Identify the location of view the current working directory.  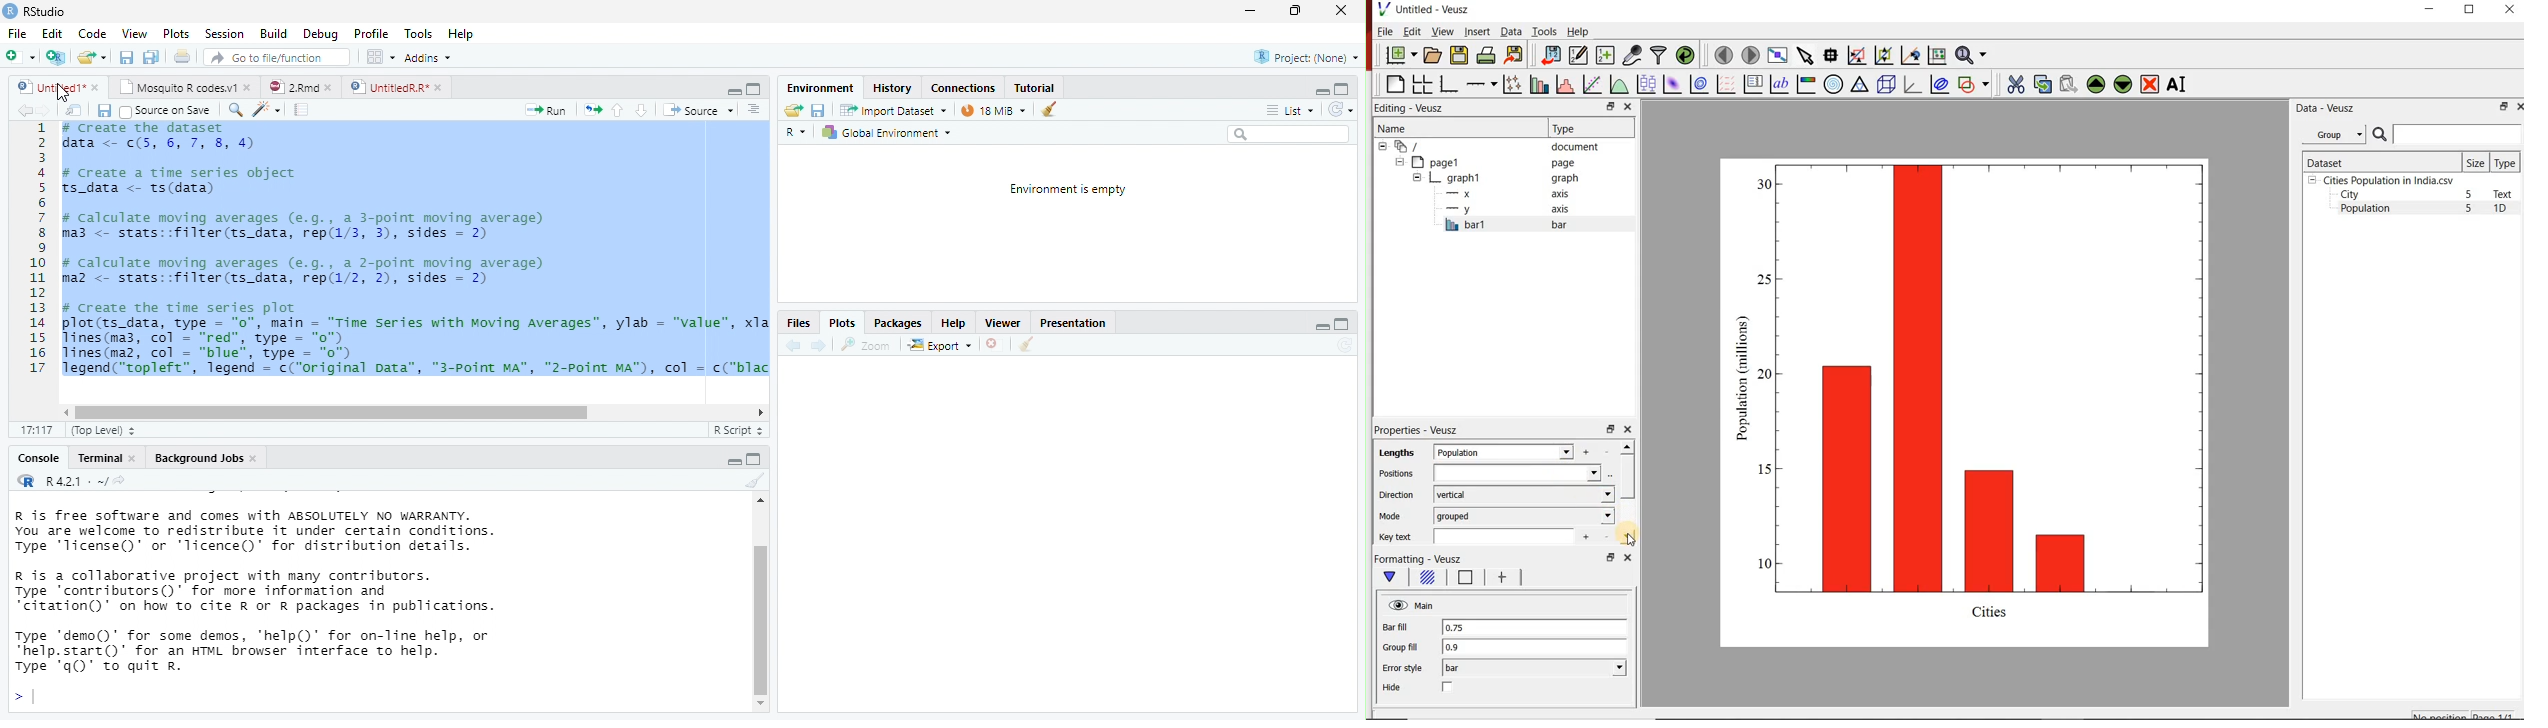
(120, 480).